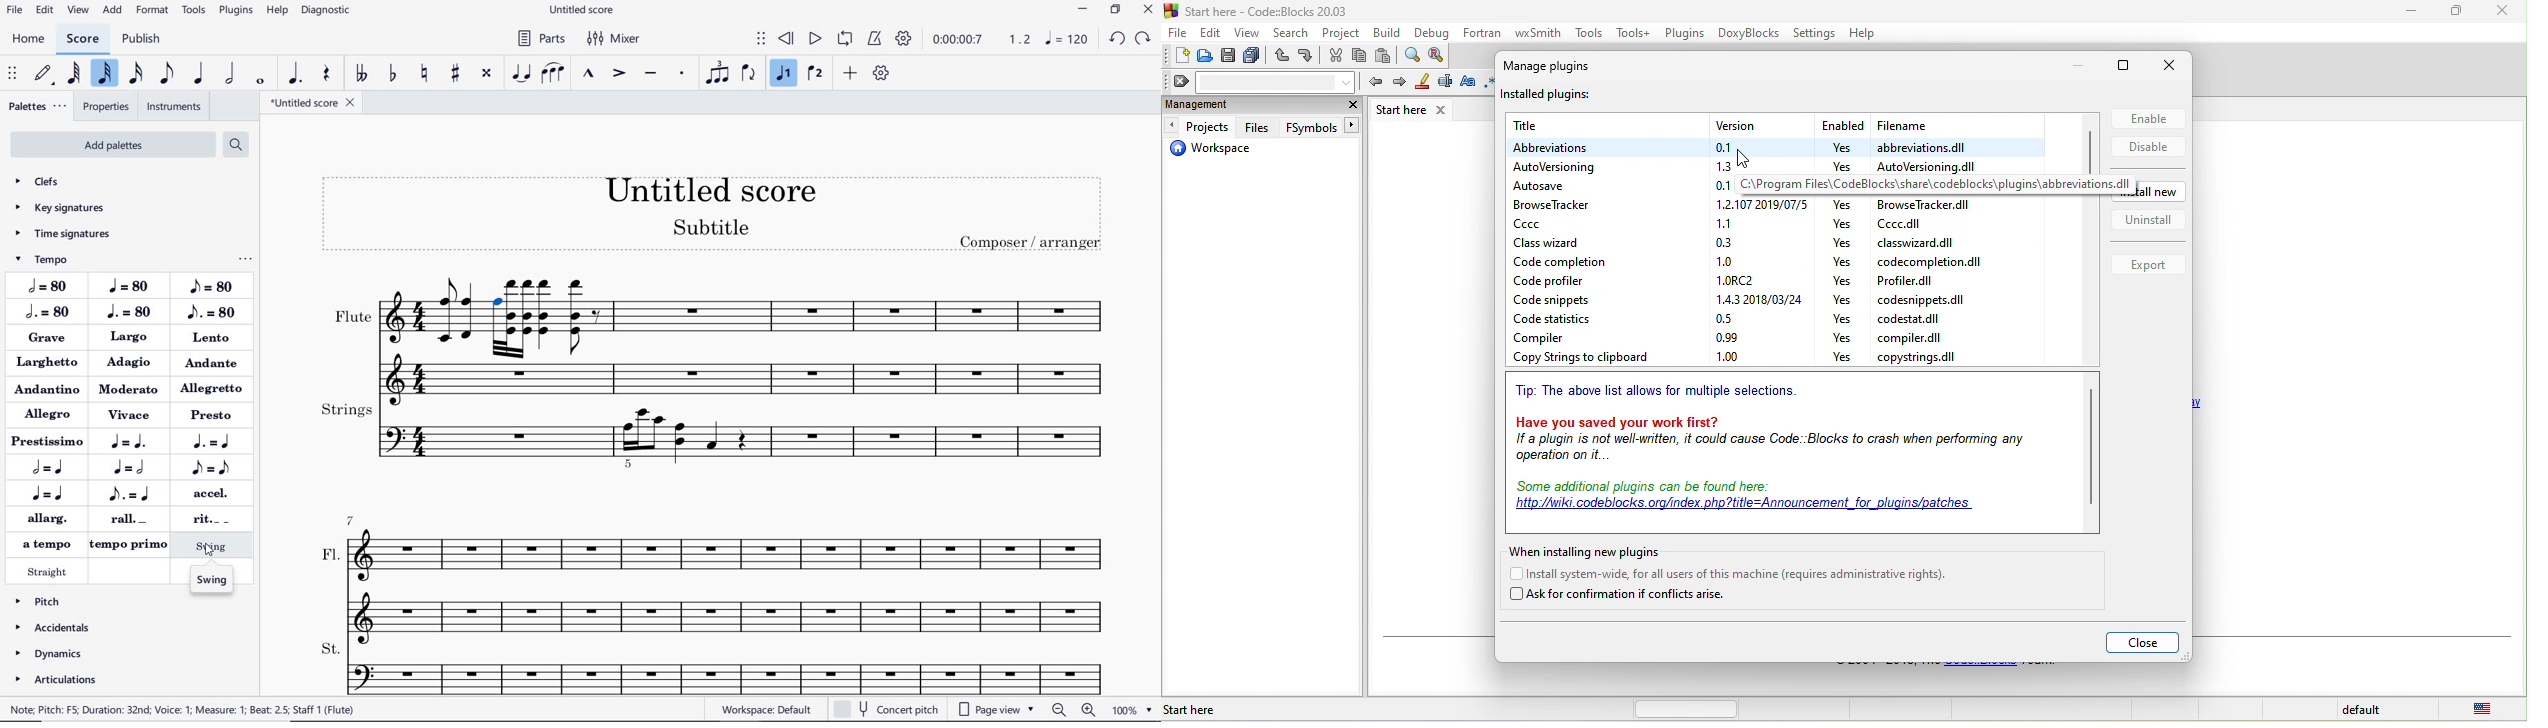 This screenshot has width=2548, height=728. I want to click on help, so click(277, 12).